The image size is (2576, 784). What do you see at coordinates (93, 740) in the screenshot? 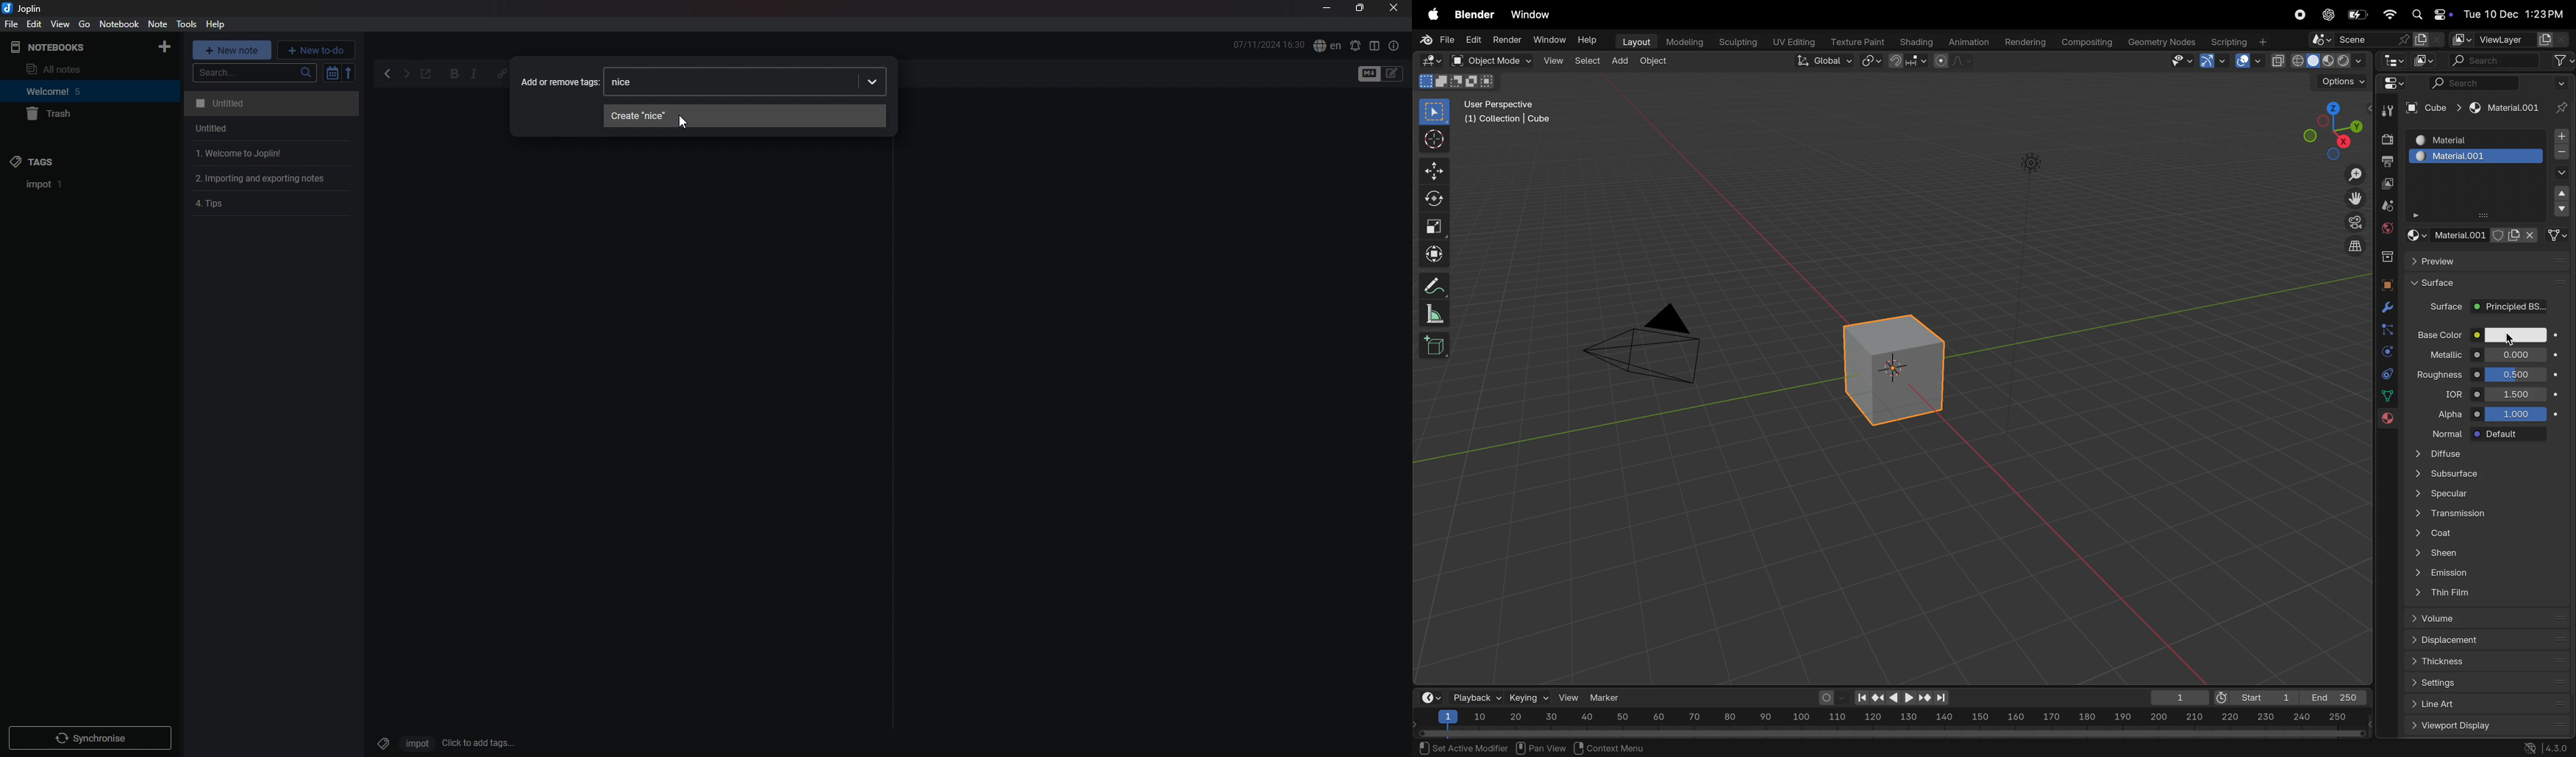
I see `Synchronize` at bounding box center [93, 740].